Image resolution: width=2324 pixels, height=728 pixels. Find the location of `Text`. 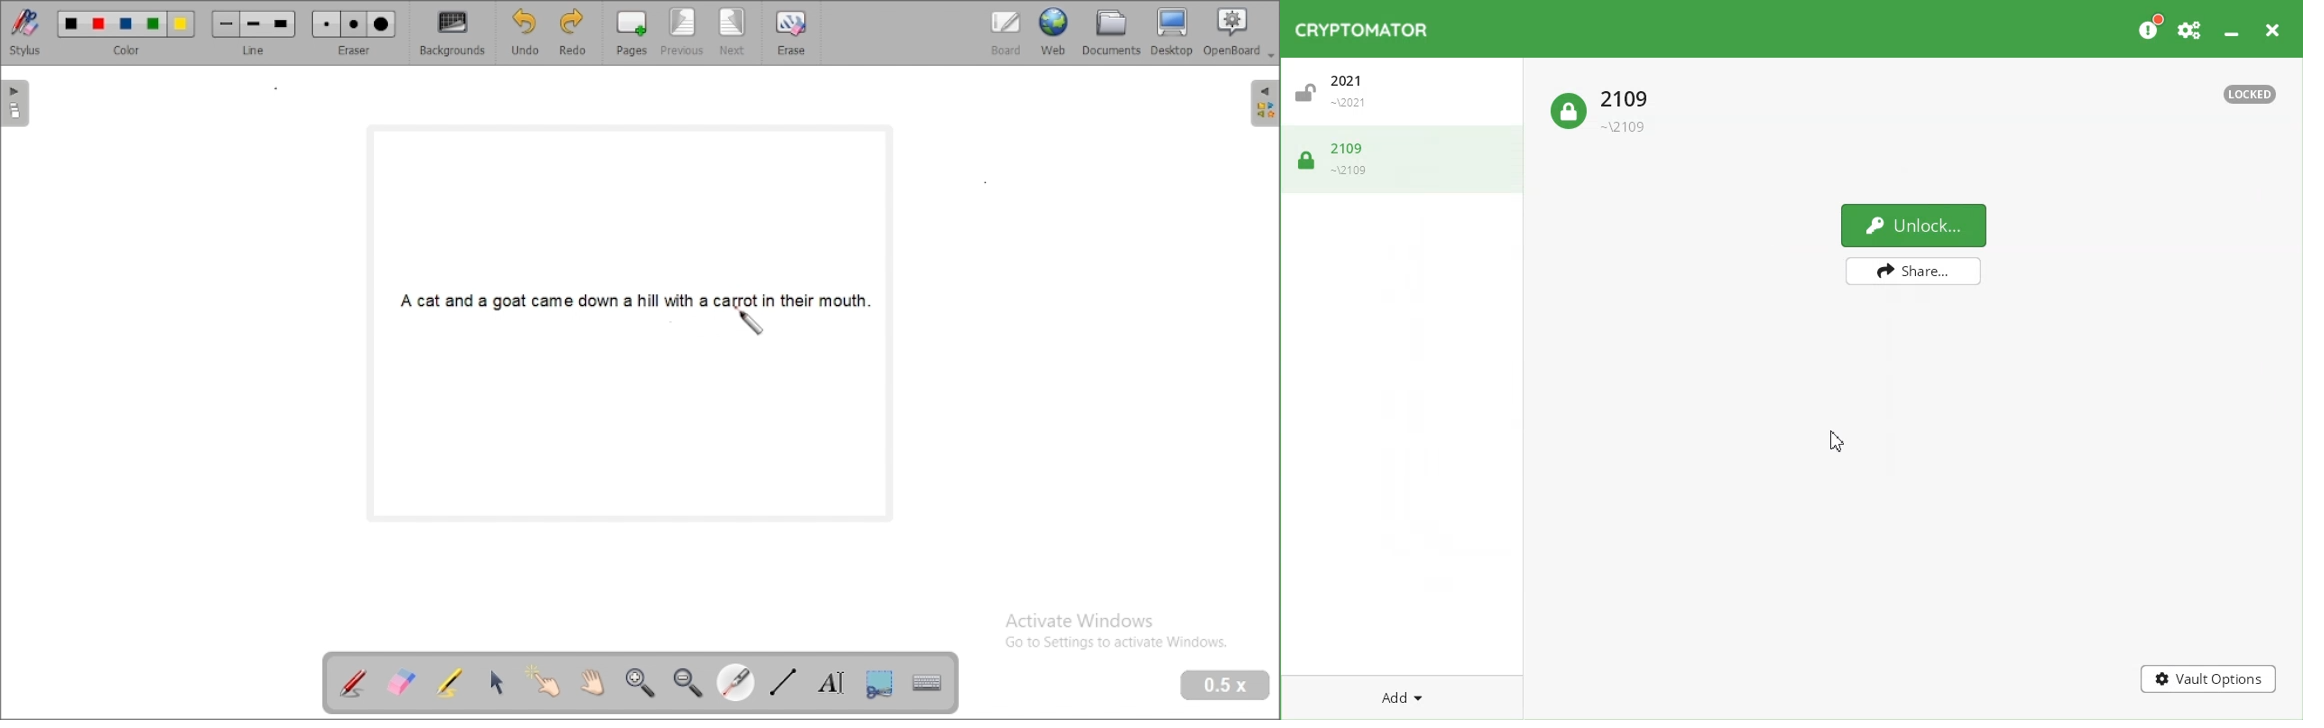

Text is located at coordinates (2250, 95).